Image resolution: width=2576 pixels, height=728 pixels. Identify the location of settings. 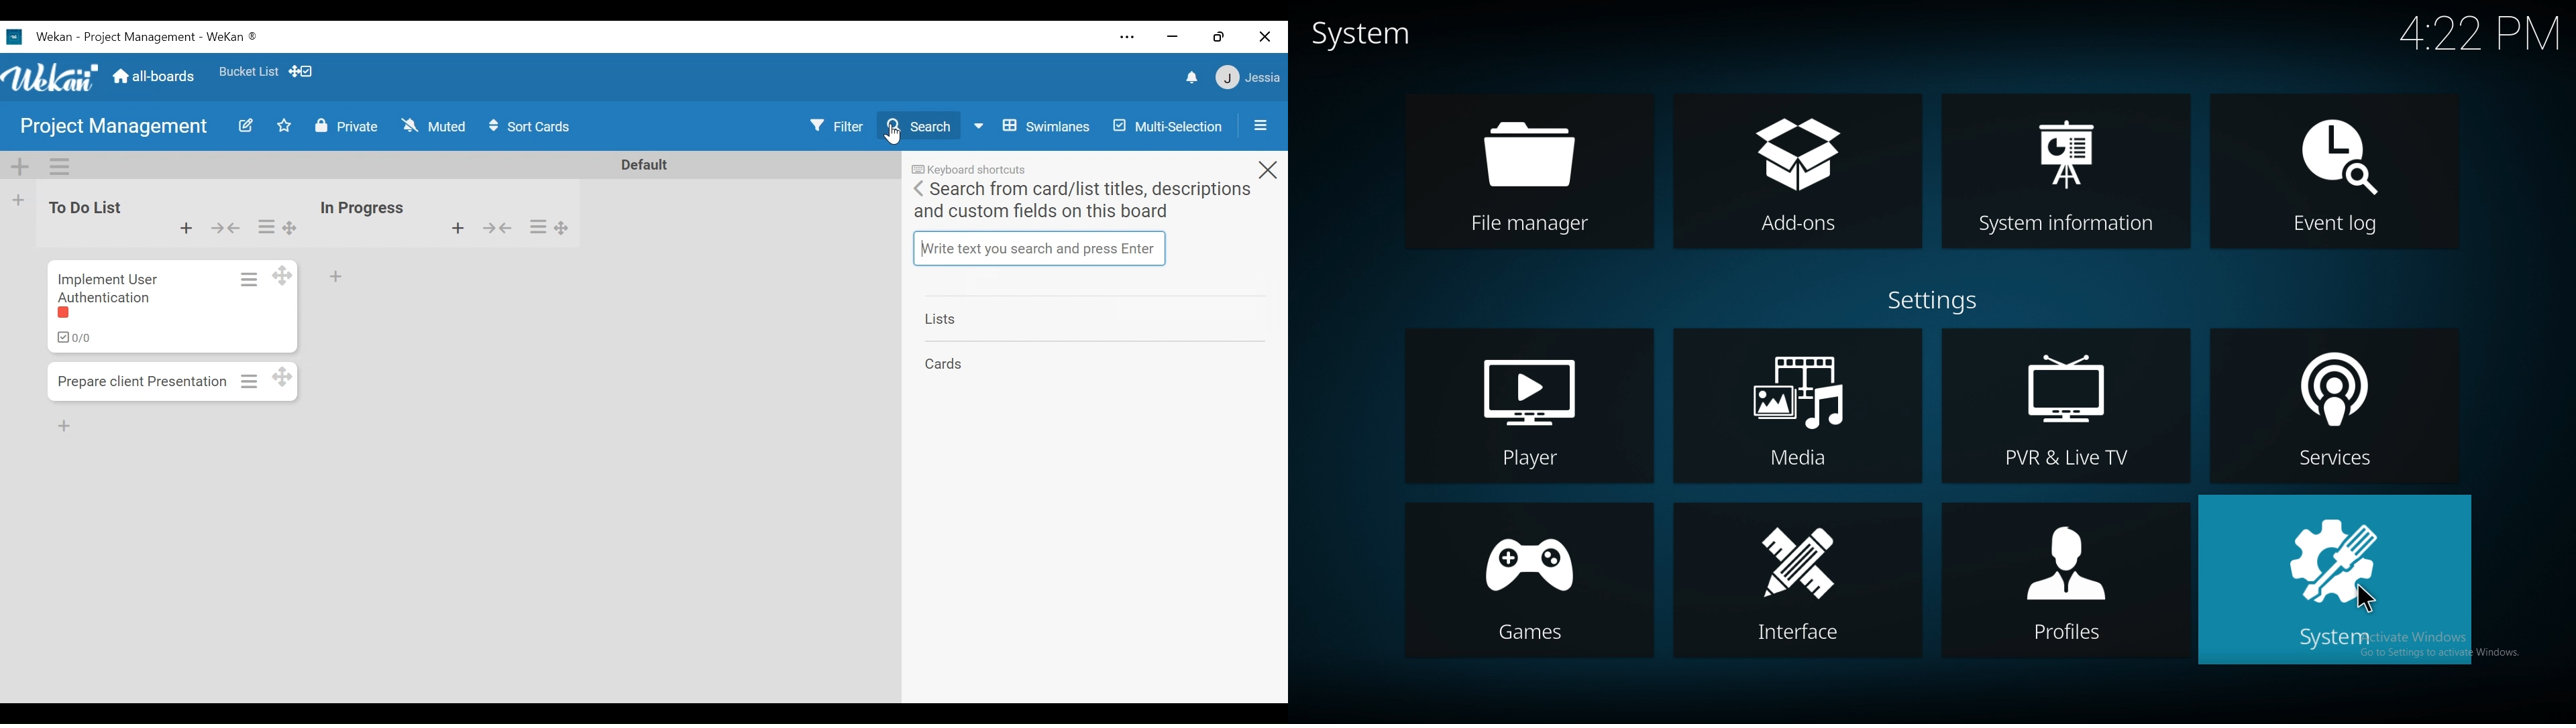
(1934, 298).